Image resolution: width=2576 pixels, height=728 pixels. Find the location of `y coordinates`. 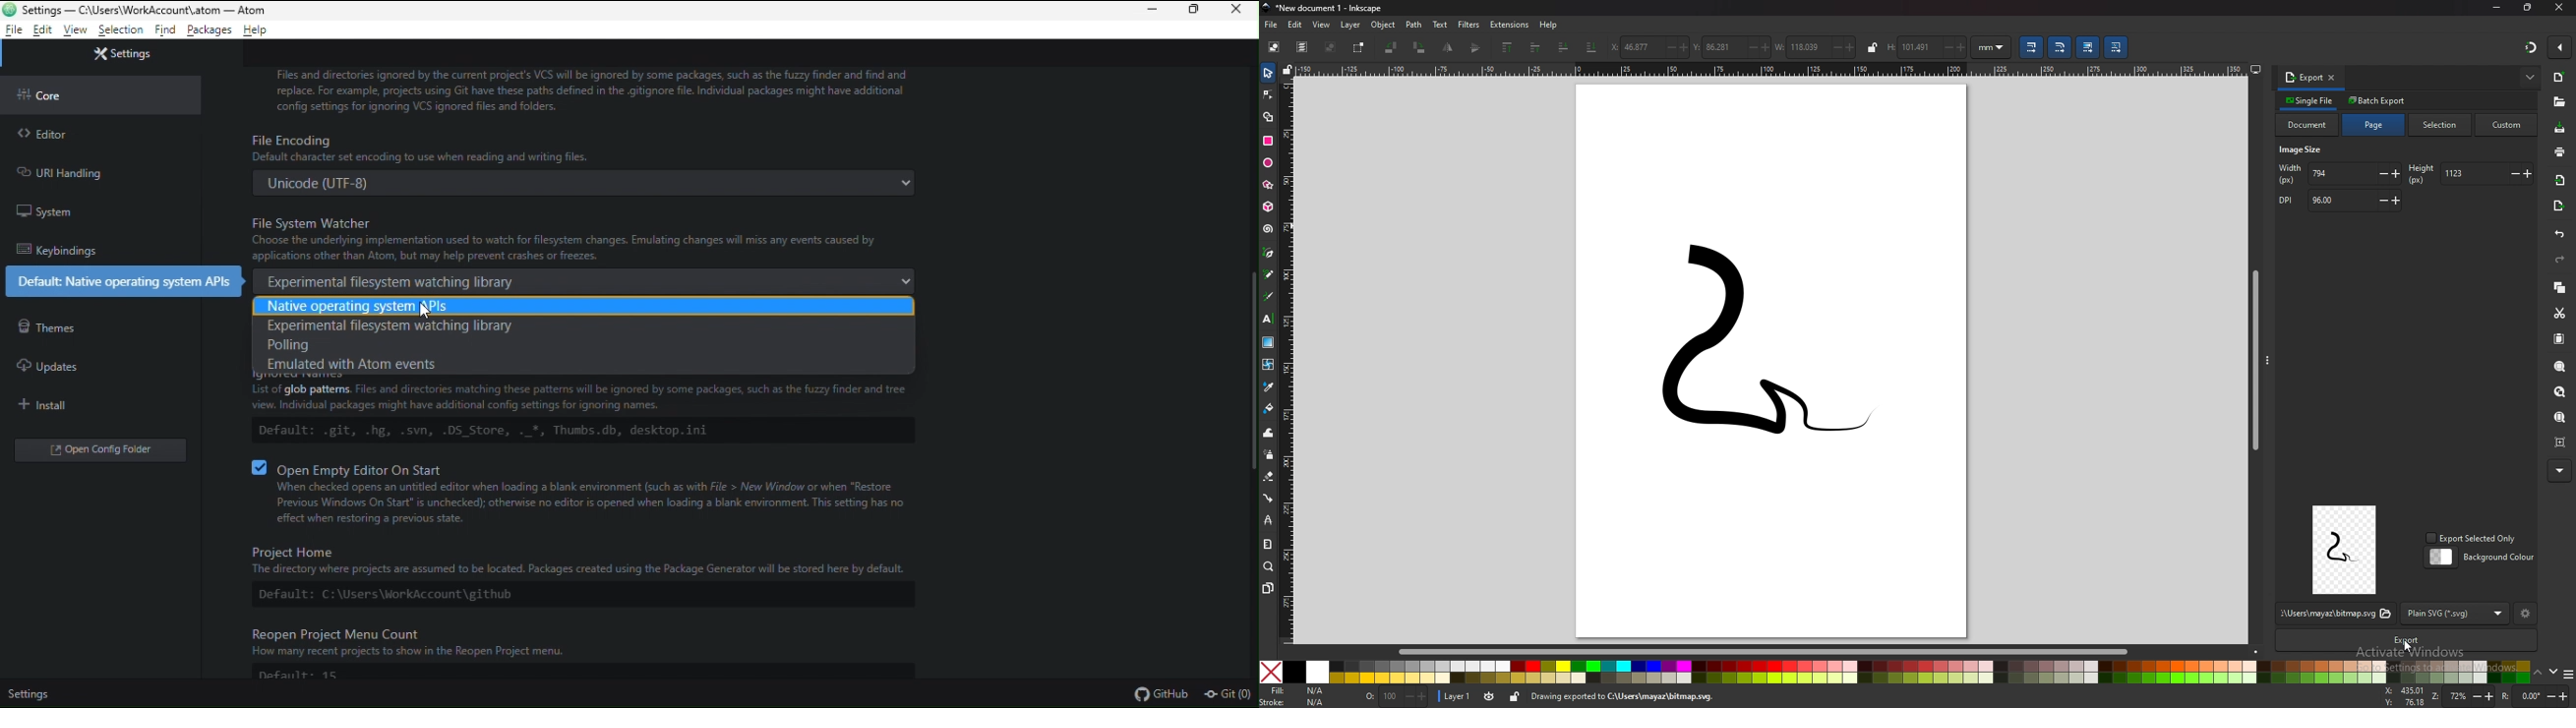

y coordinates is located at coordinates (1732, 47).